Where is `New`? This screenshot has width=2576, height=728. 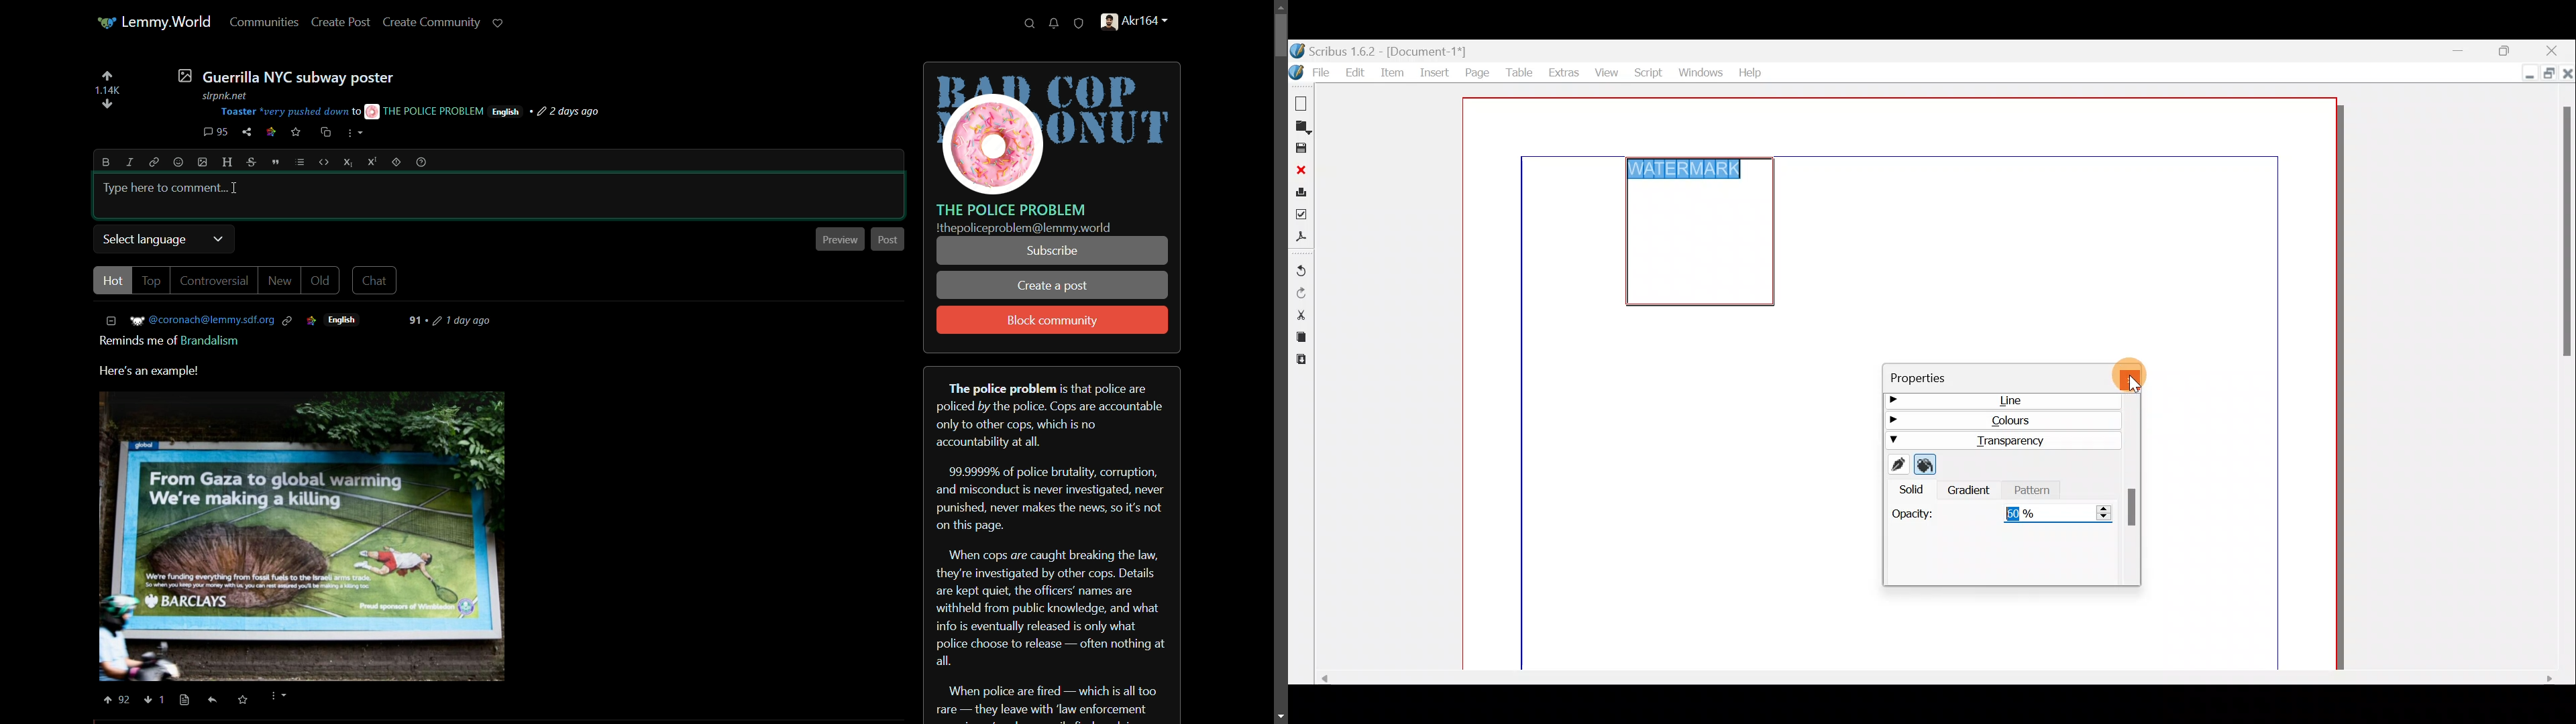 New is located at coordinates (1299, 101).